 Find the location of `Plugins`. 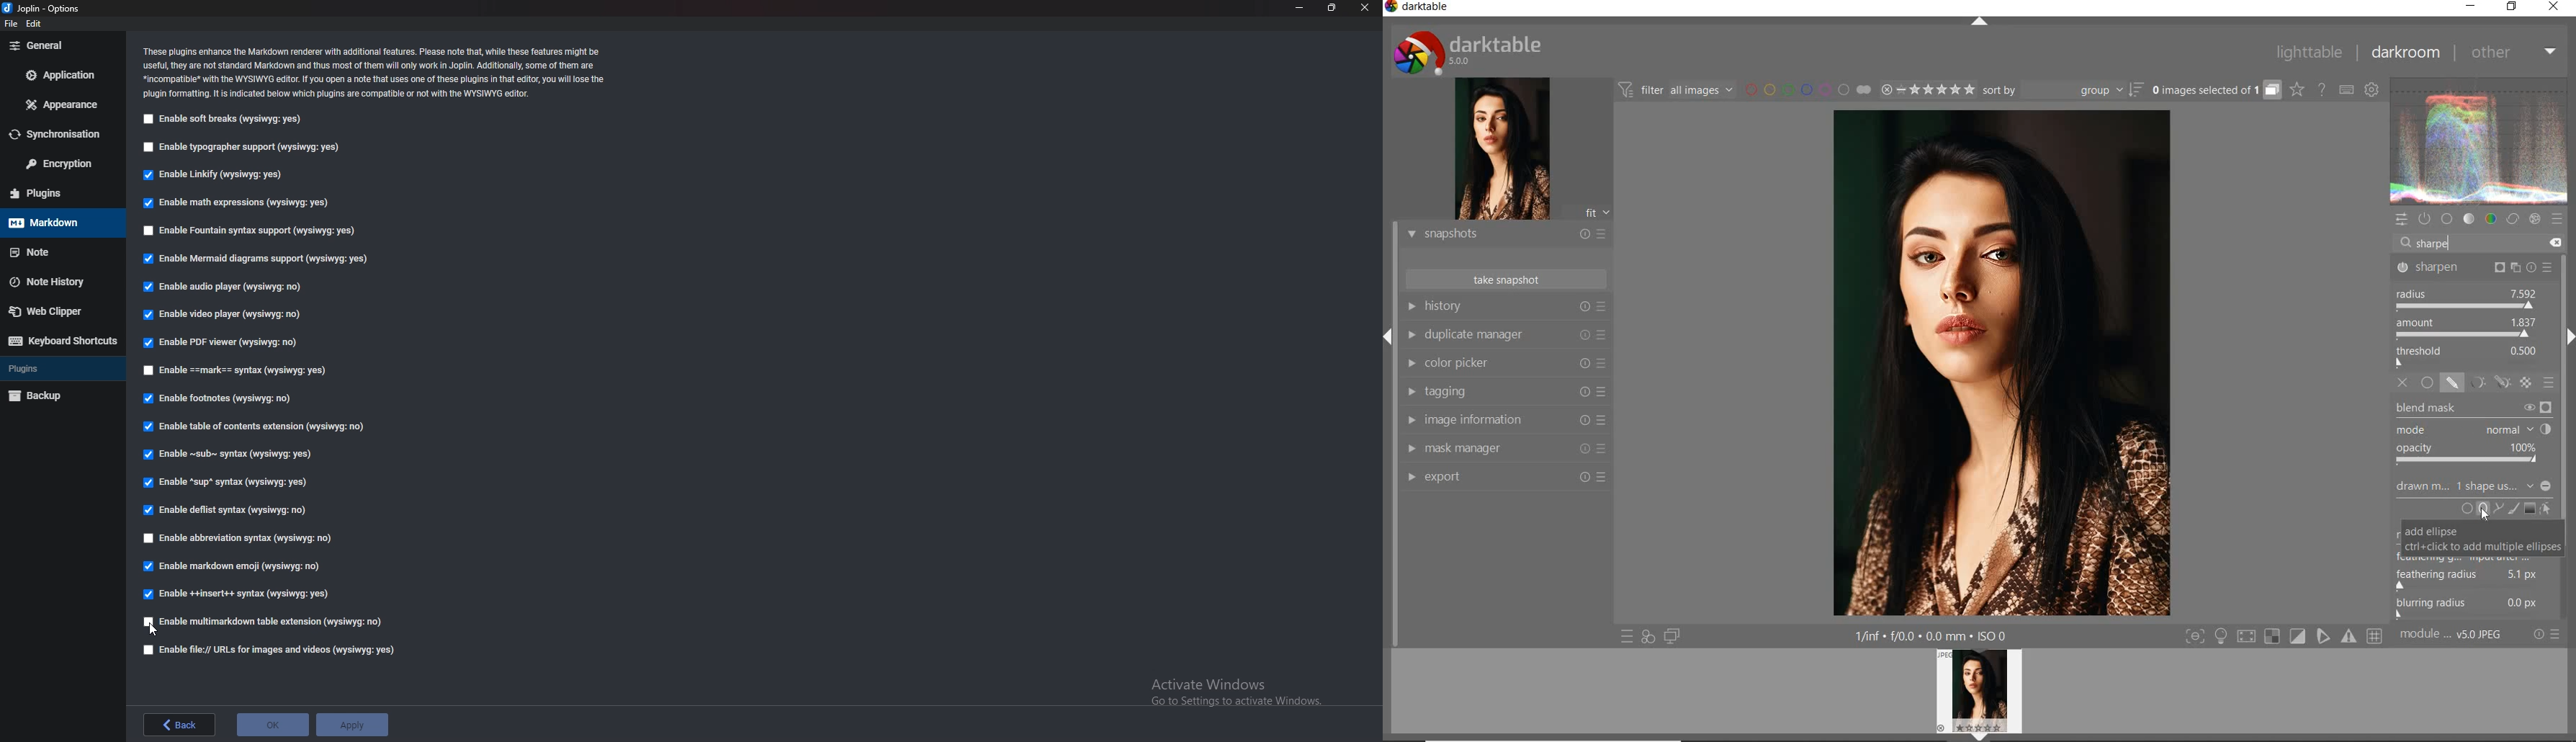

Plugins is located at coordinates (57, 368).